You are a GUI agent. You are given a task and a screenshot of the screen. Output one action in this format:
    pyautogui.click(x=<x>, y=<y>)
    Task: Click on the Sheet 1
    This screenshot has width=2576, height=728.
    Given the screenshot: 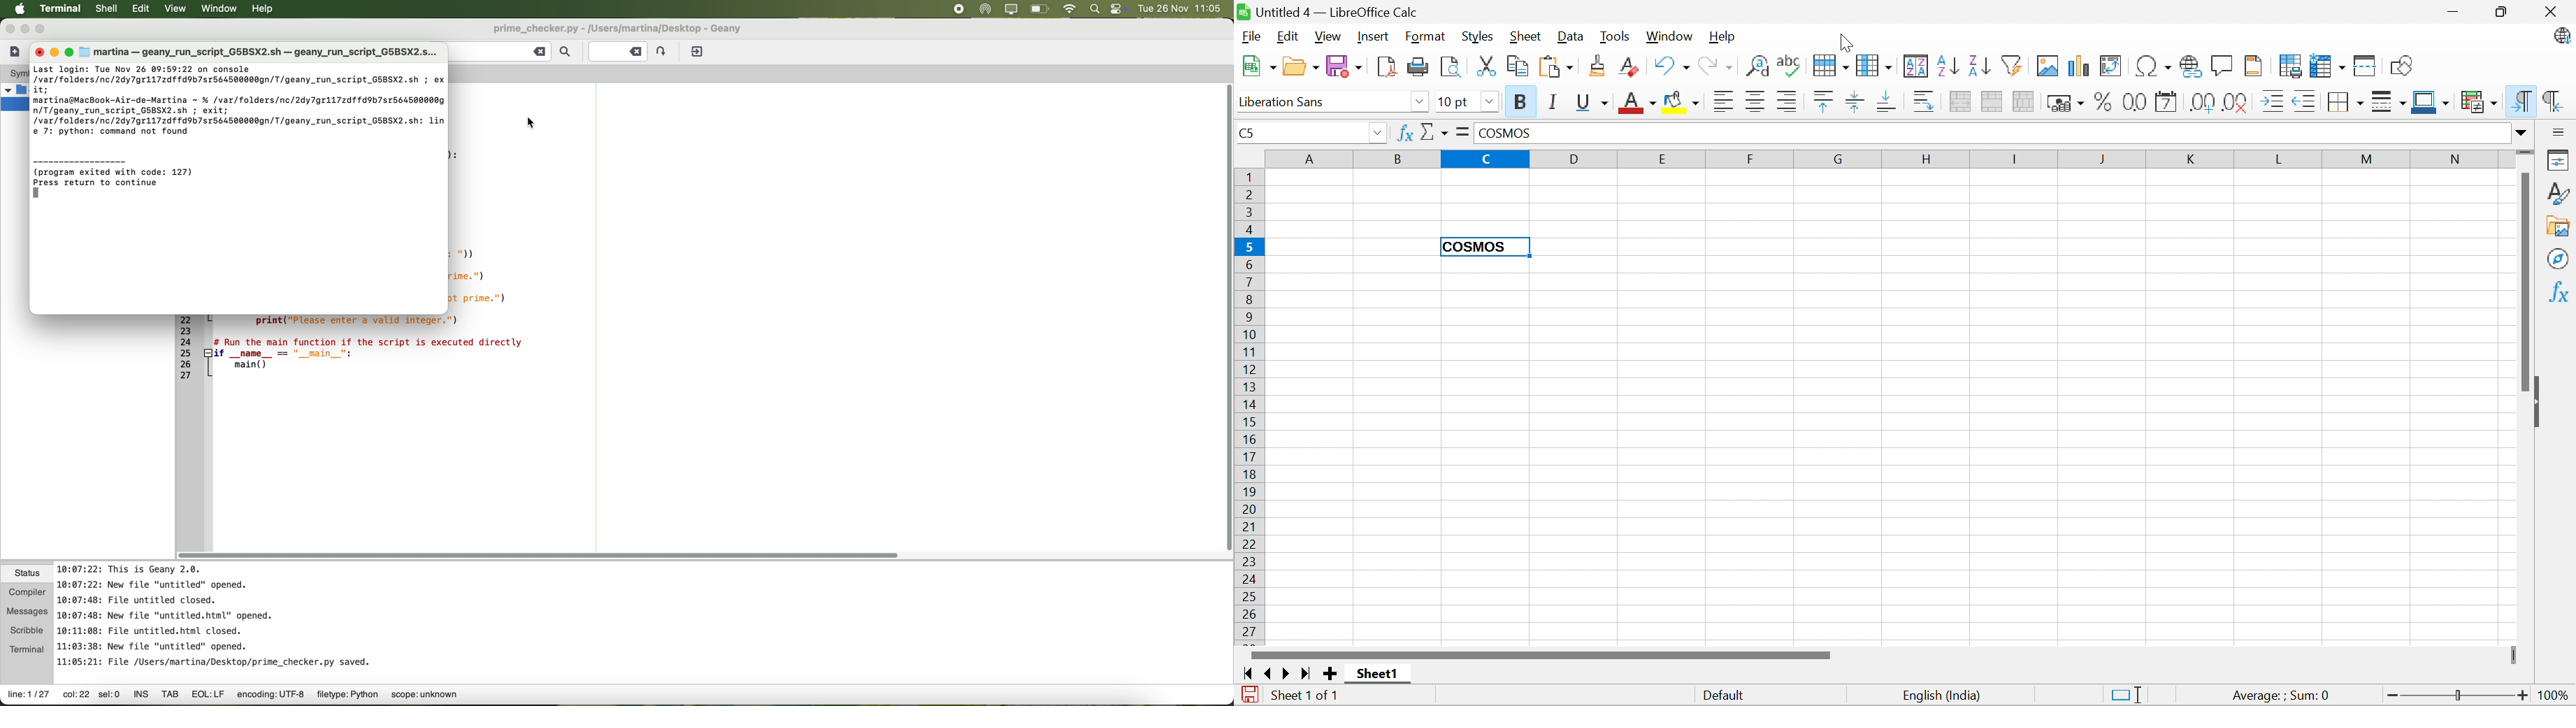 What is the action you would take?
    pyautogui.click(x=1379, y=675)
    